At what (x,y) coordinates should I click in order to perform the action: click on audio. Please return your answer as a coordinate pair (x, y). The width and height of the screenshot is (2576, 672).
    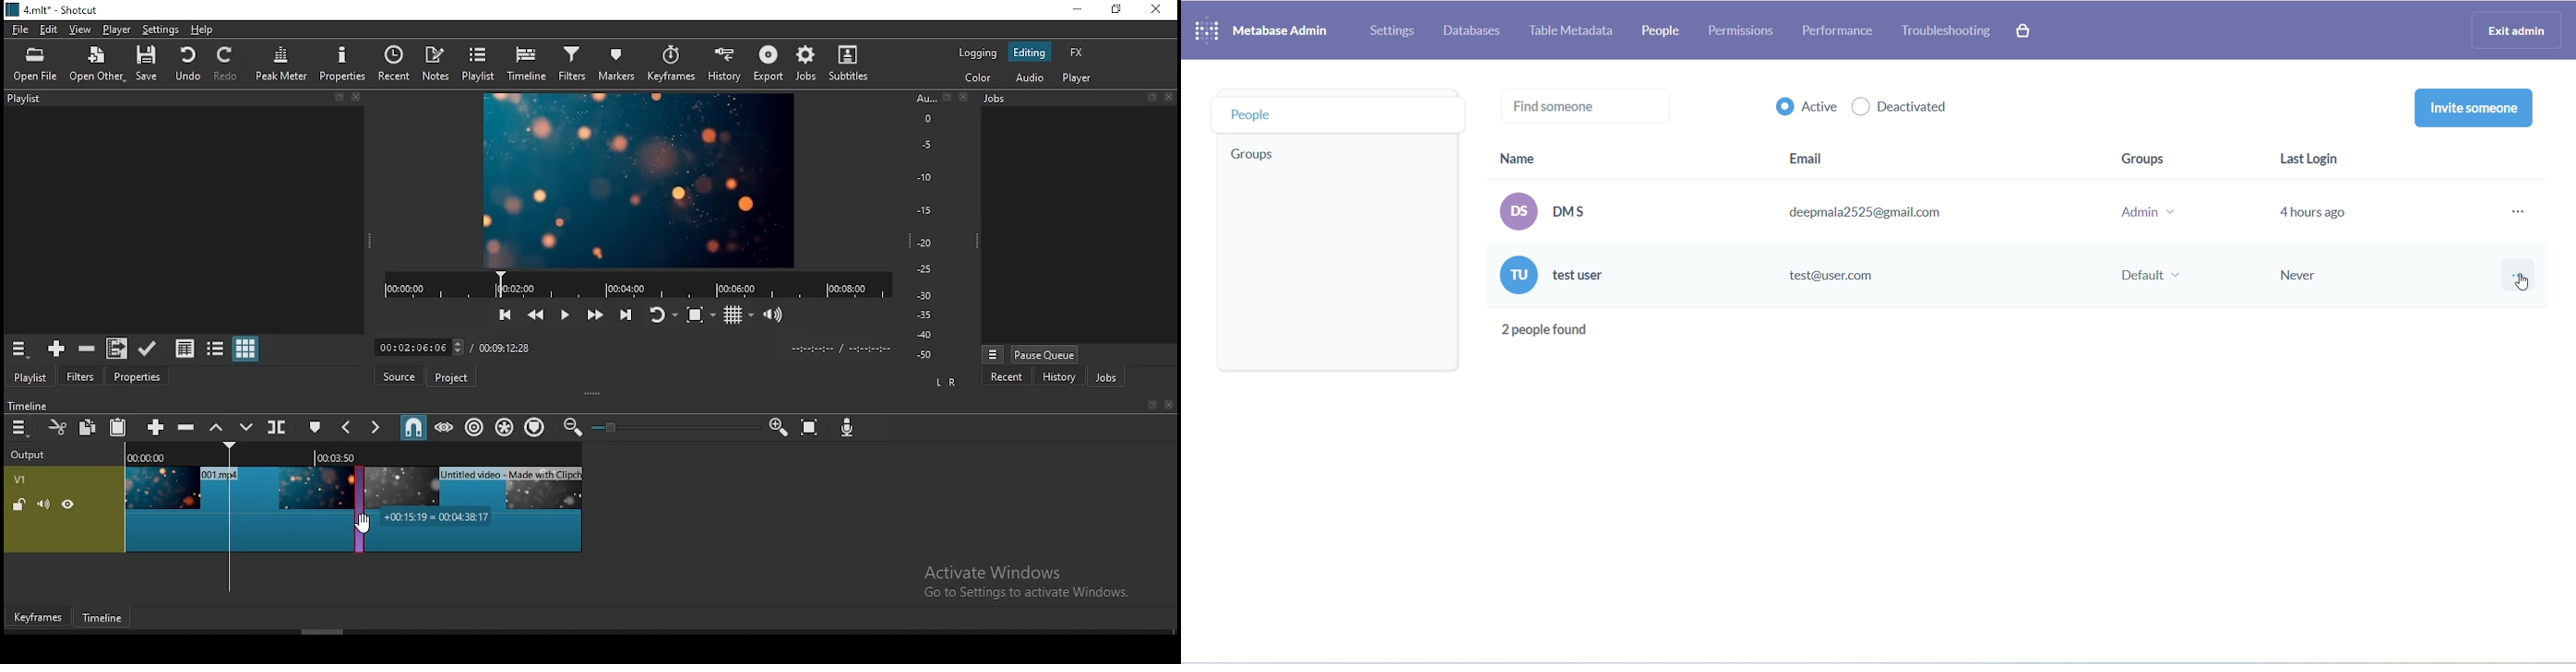
    Looking at the image, I should click on (1033, 77).